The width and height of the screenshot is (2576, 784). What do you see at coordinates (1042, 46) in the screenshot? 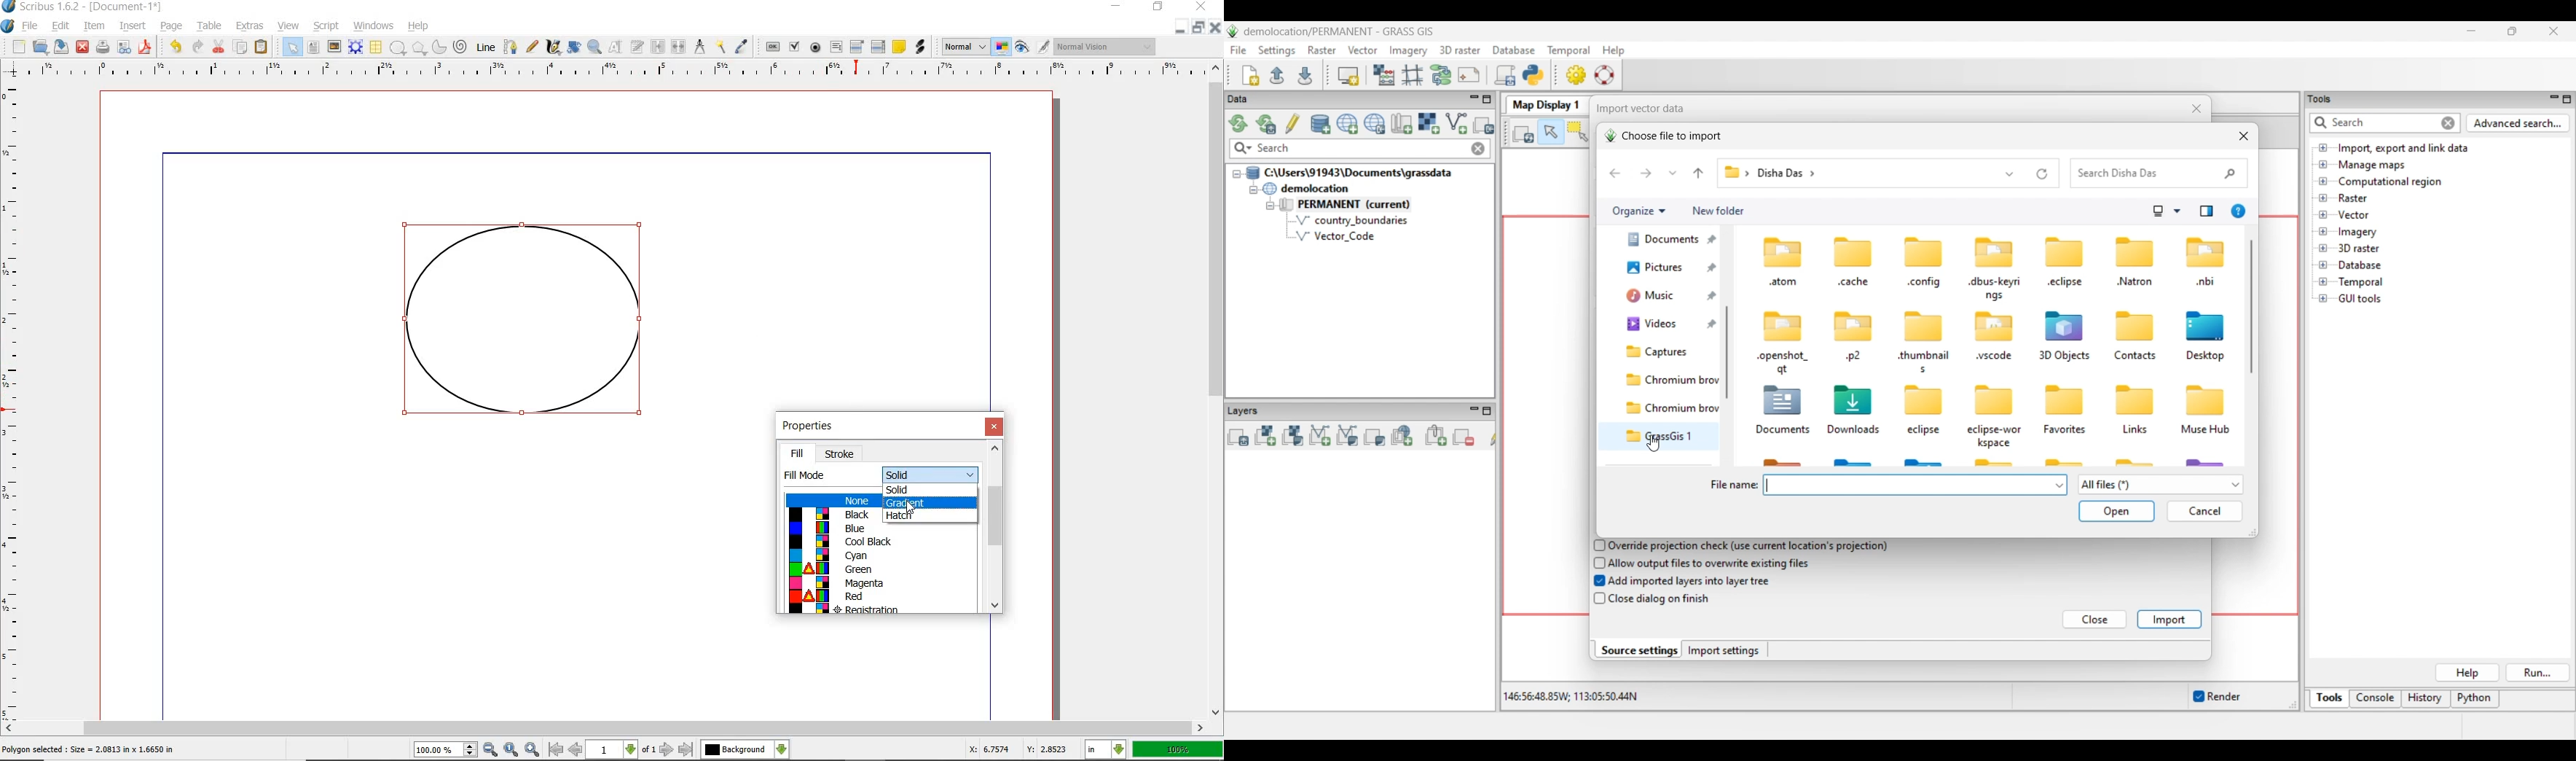
I see `EDIT IN PREVIEW MODE` at bounding box center [1042, 46].